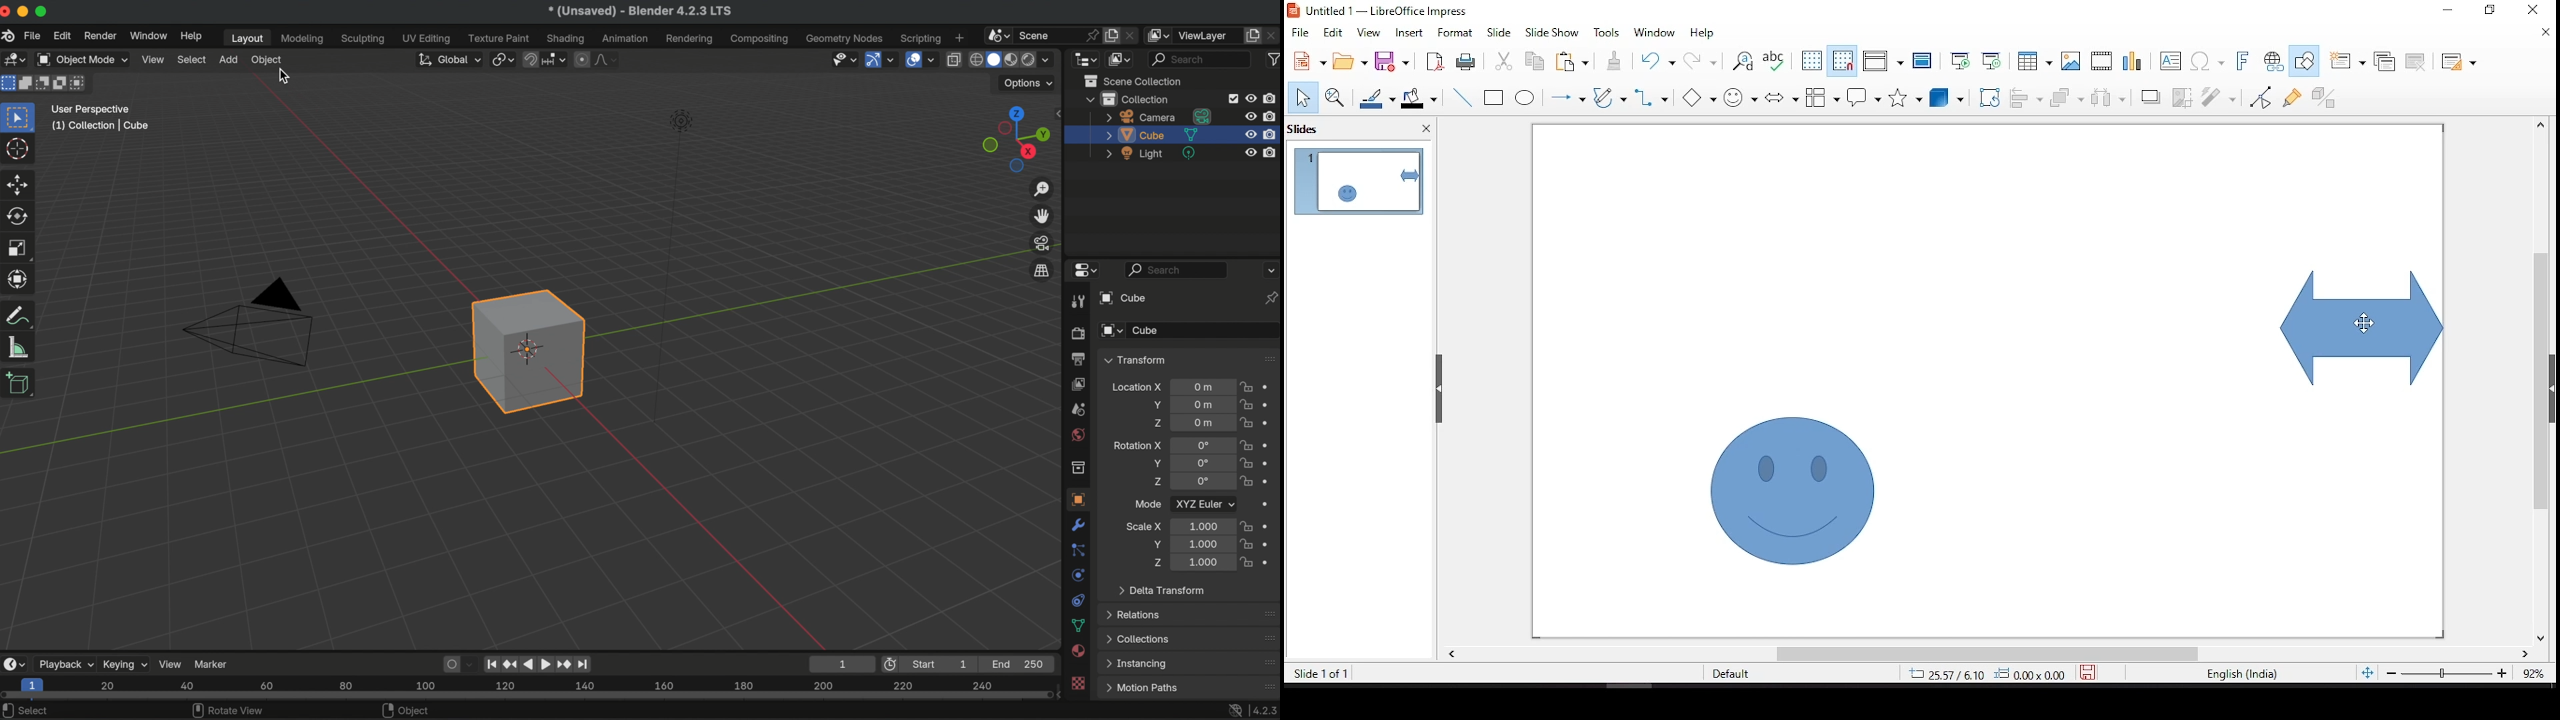  What do you see at coordinates (25, 11) in the screenshot?
I see `minimize` at bounding box center [25, 11].